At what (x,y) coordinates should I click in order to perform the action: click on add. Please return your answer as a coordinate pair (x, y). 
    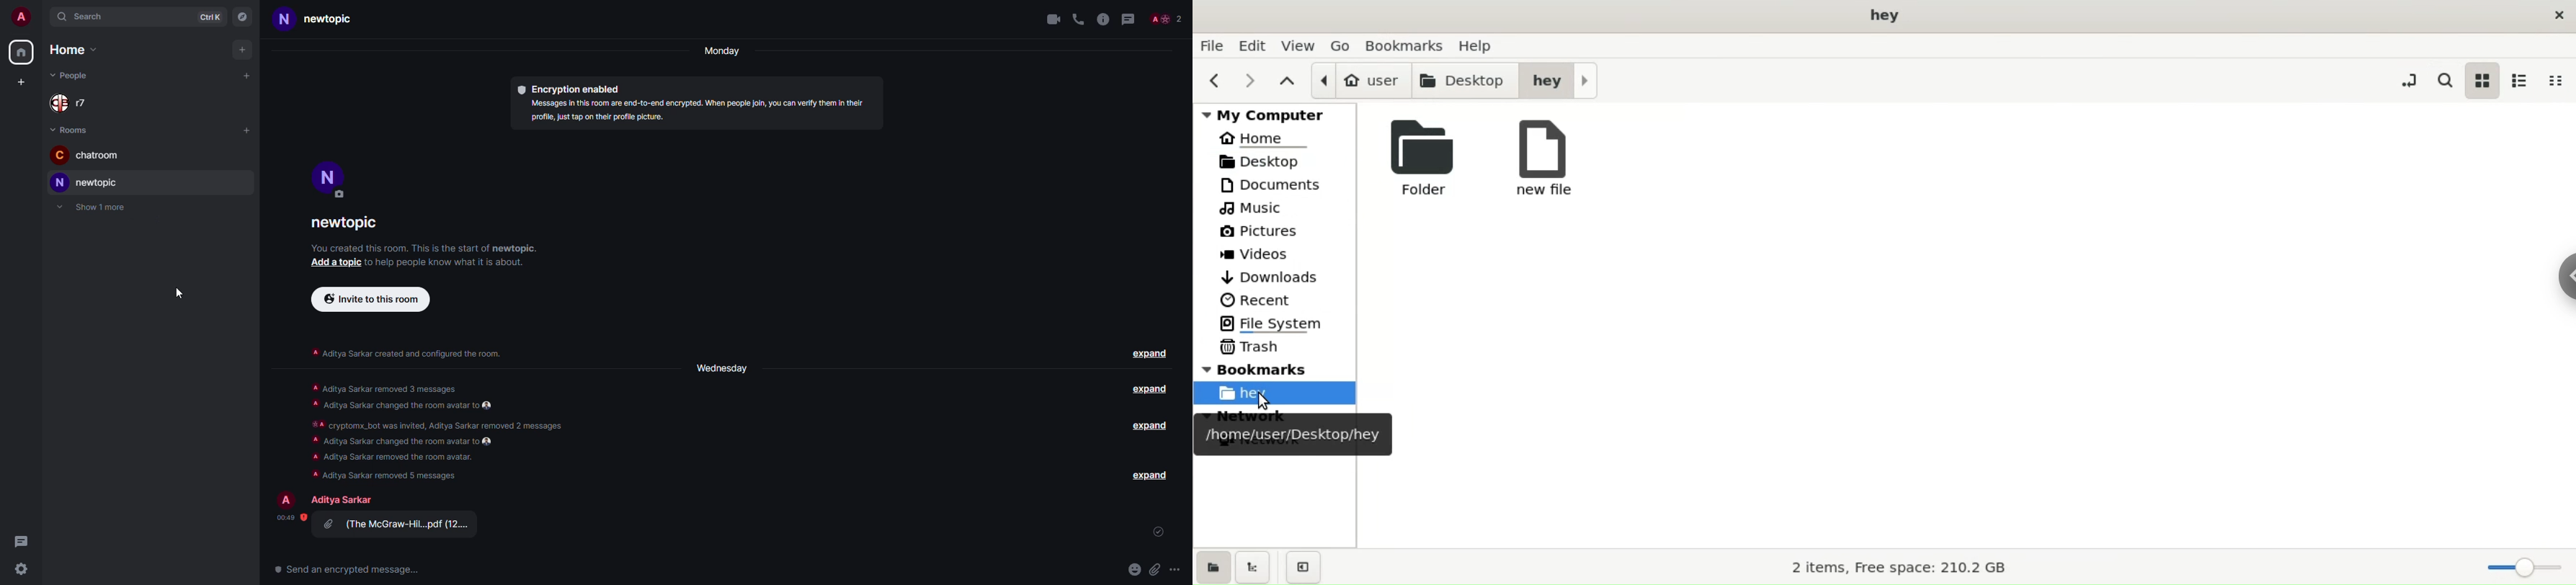
    Looking at the image, I should click on (242, 50).